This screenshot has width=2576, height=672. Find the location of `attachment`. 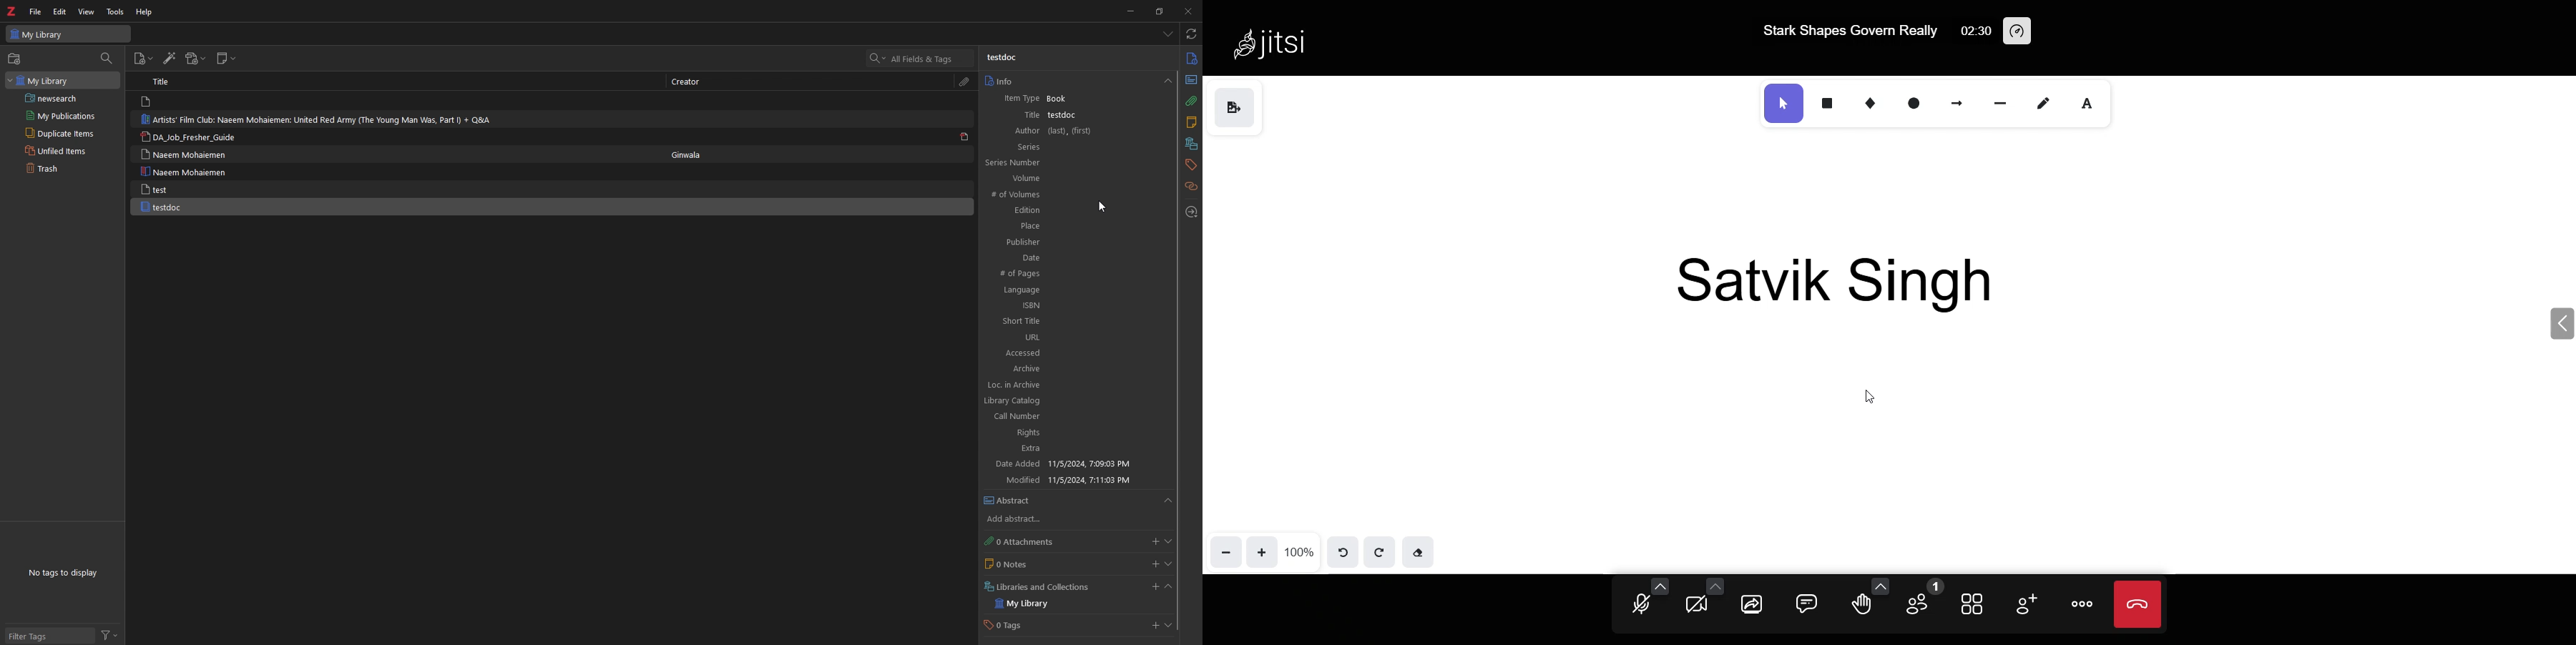

attachment is located at coordinates (1192, 102).